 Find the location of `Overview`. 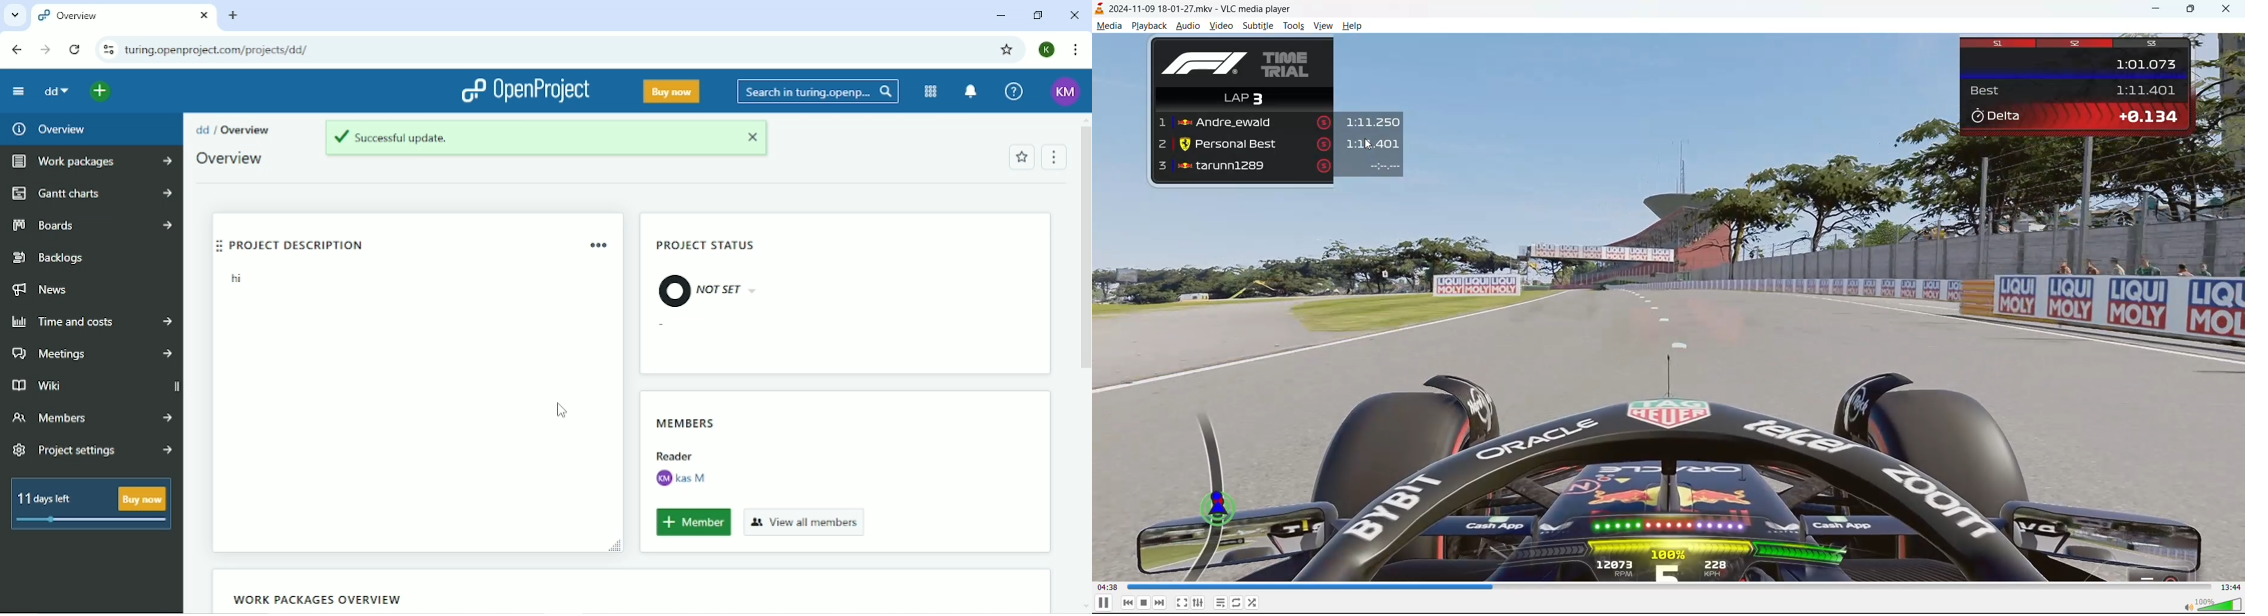

Overview is located at coordinates (246, 130).